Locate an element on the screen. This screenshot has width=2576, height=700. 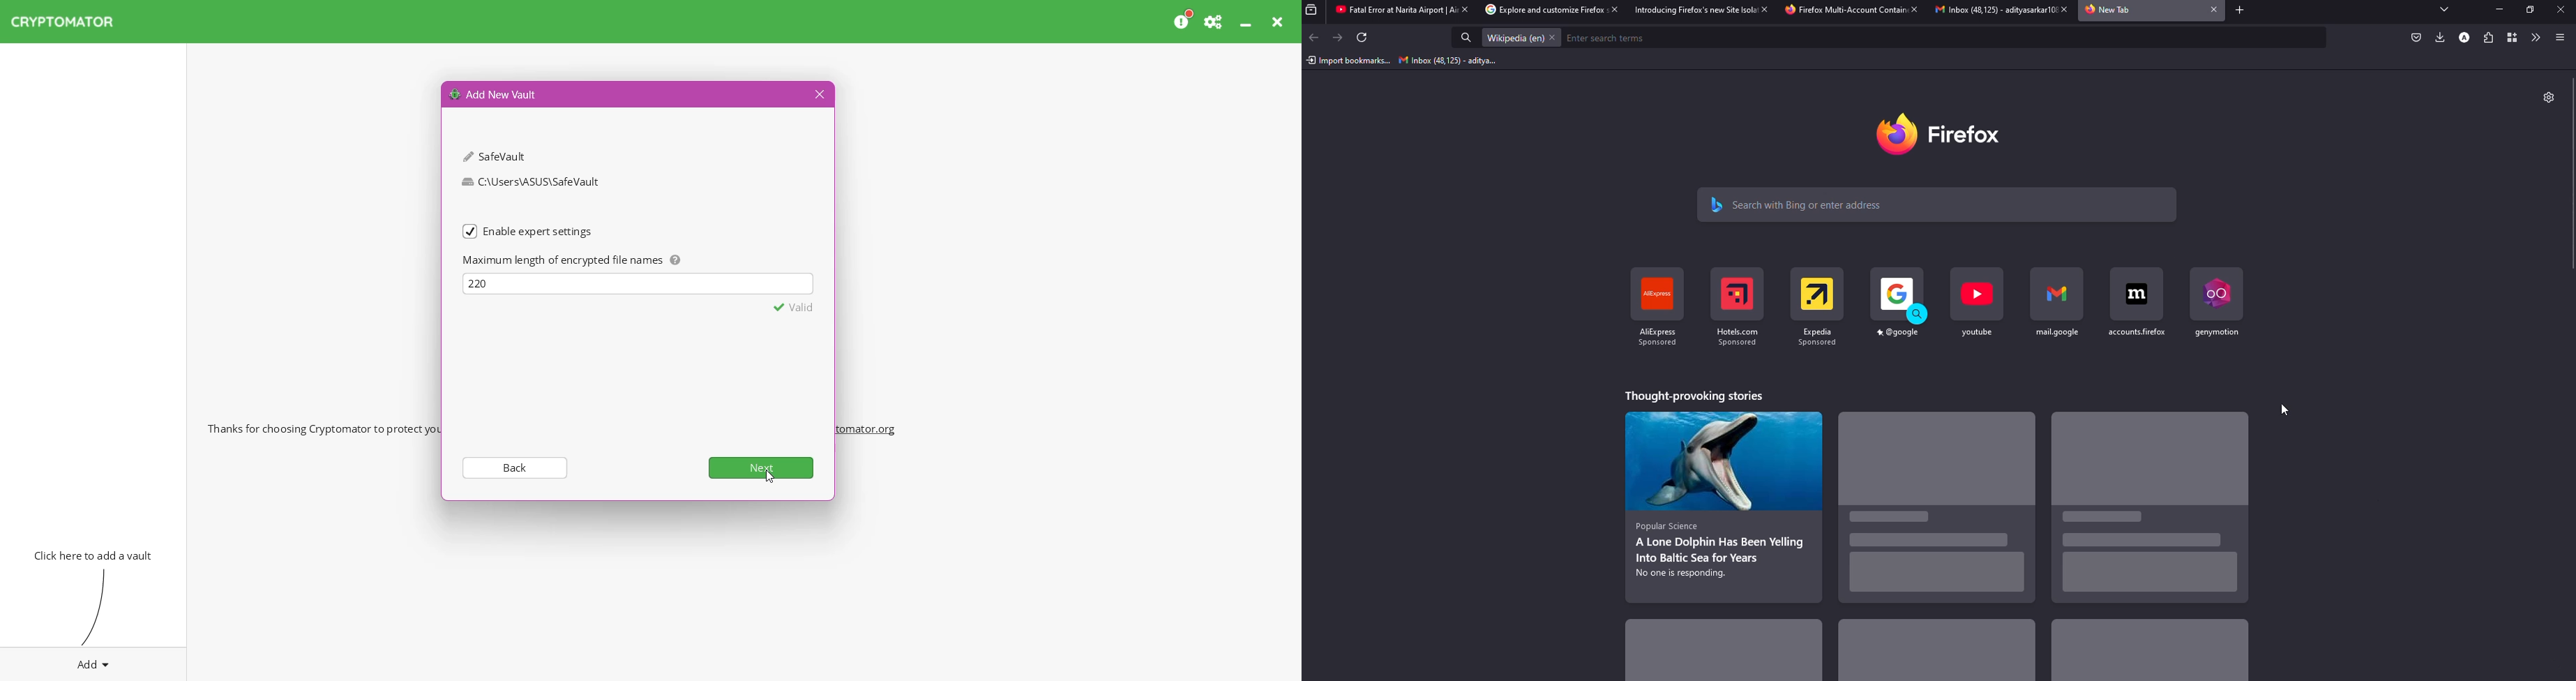
tabs is located at coordinates (2445, 10).